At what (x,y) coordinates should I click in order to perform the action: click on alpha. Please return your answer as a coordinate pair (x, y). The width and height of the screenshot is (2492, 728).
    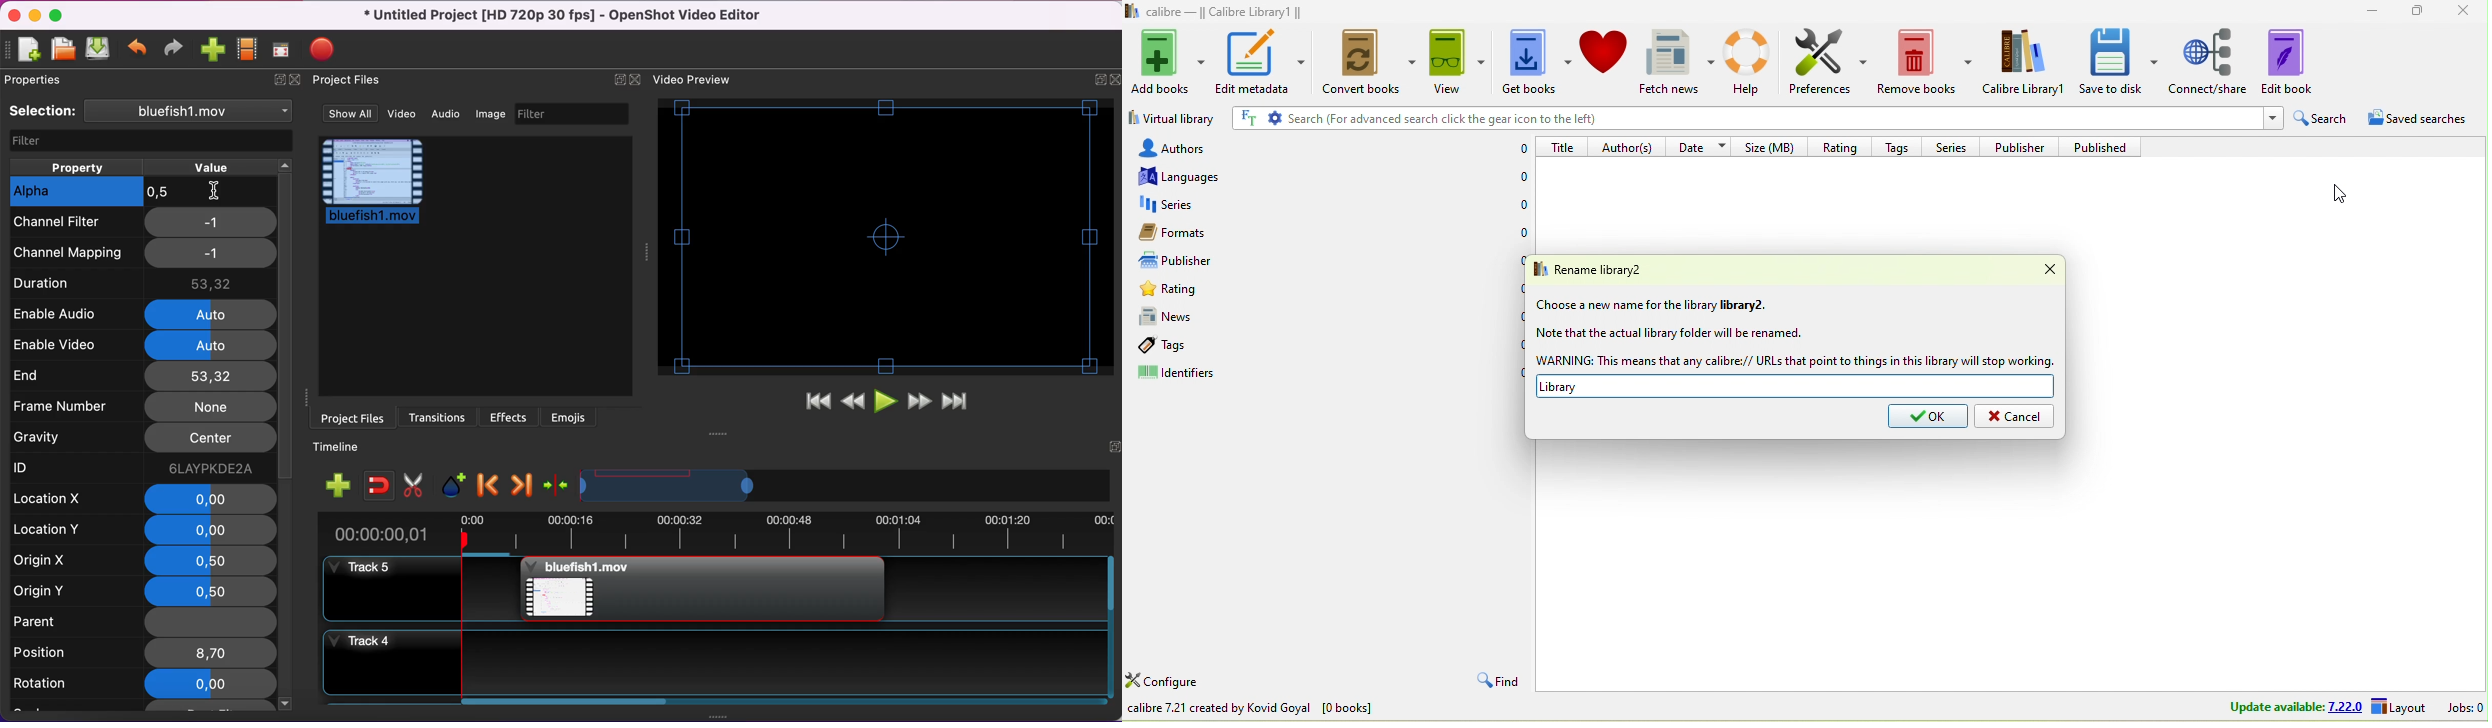
    Looking at the image, I should click on (76, 192).